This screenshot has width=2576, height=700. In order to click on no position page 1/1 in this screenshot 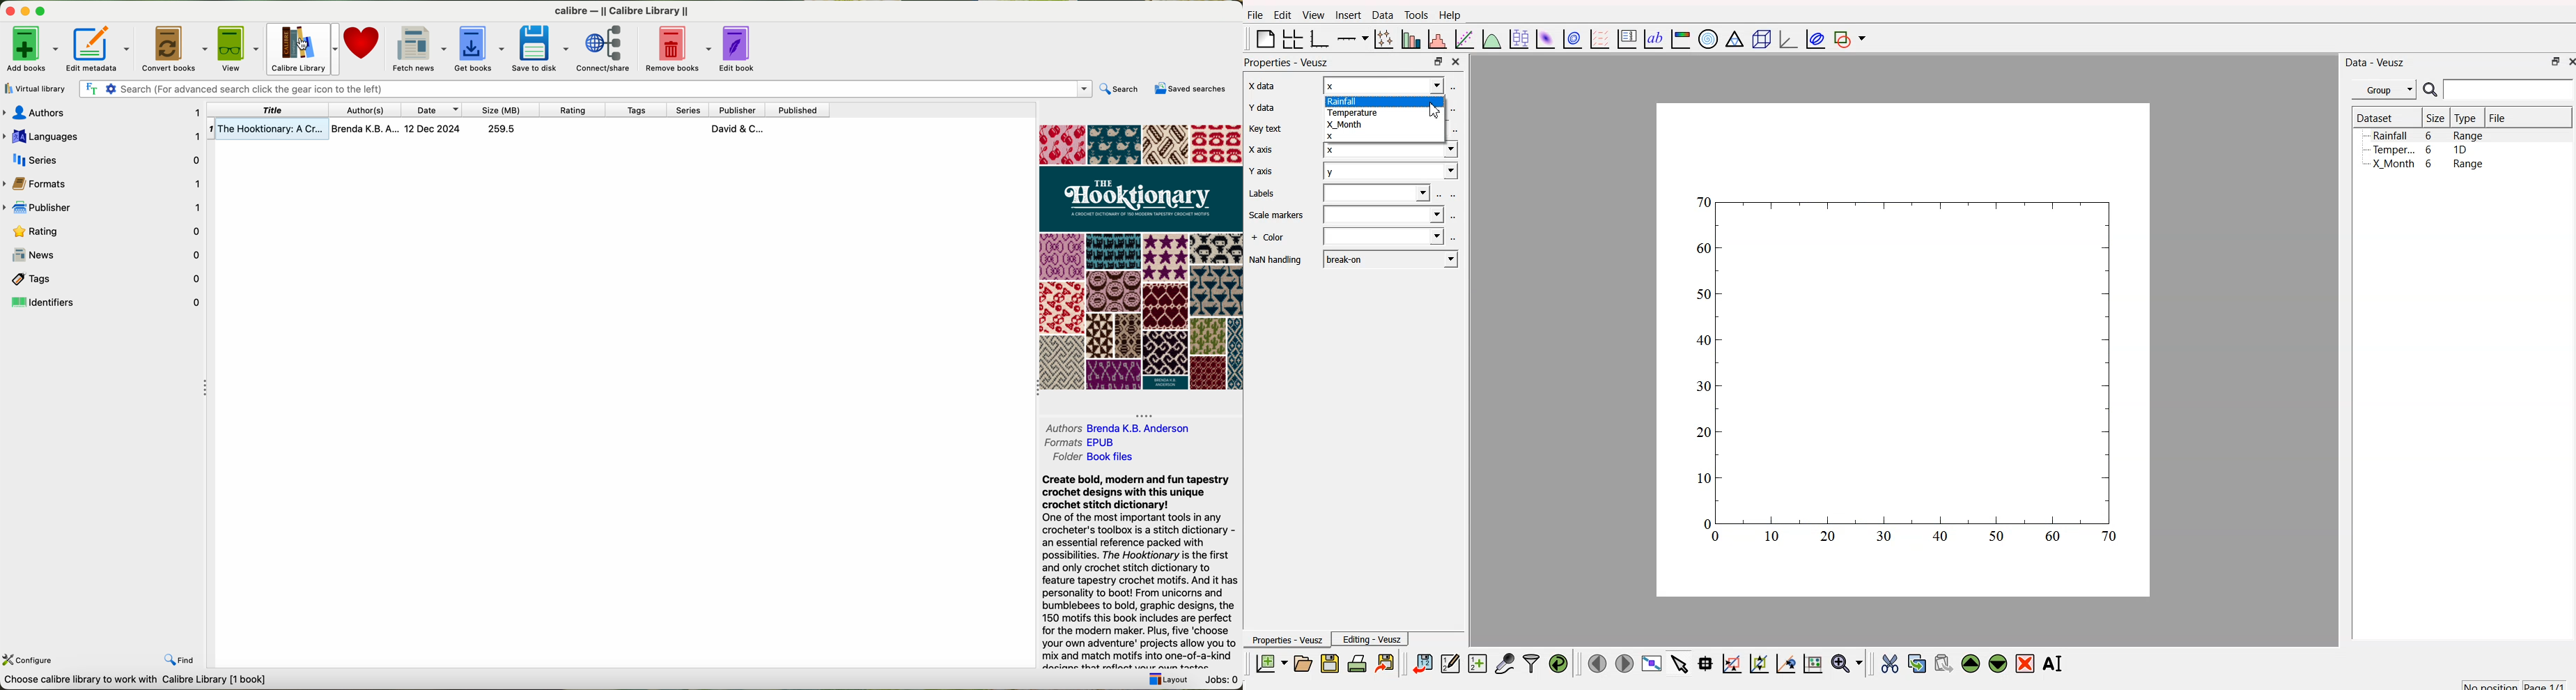, I will do `click(2513, 682)`.